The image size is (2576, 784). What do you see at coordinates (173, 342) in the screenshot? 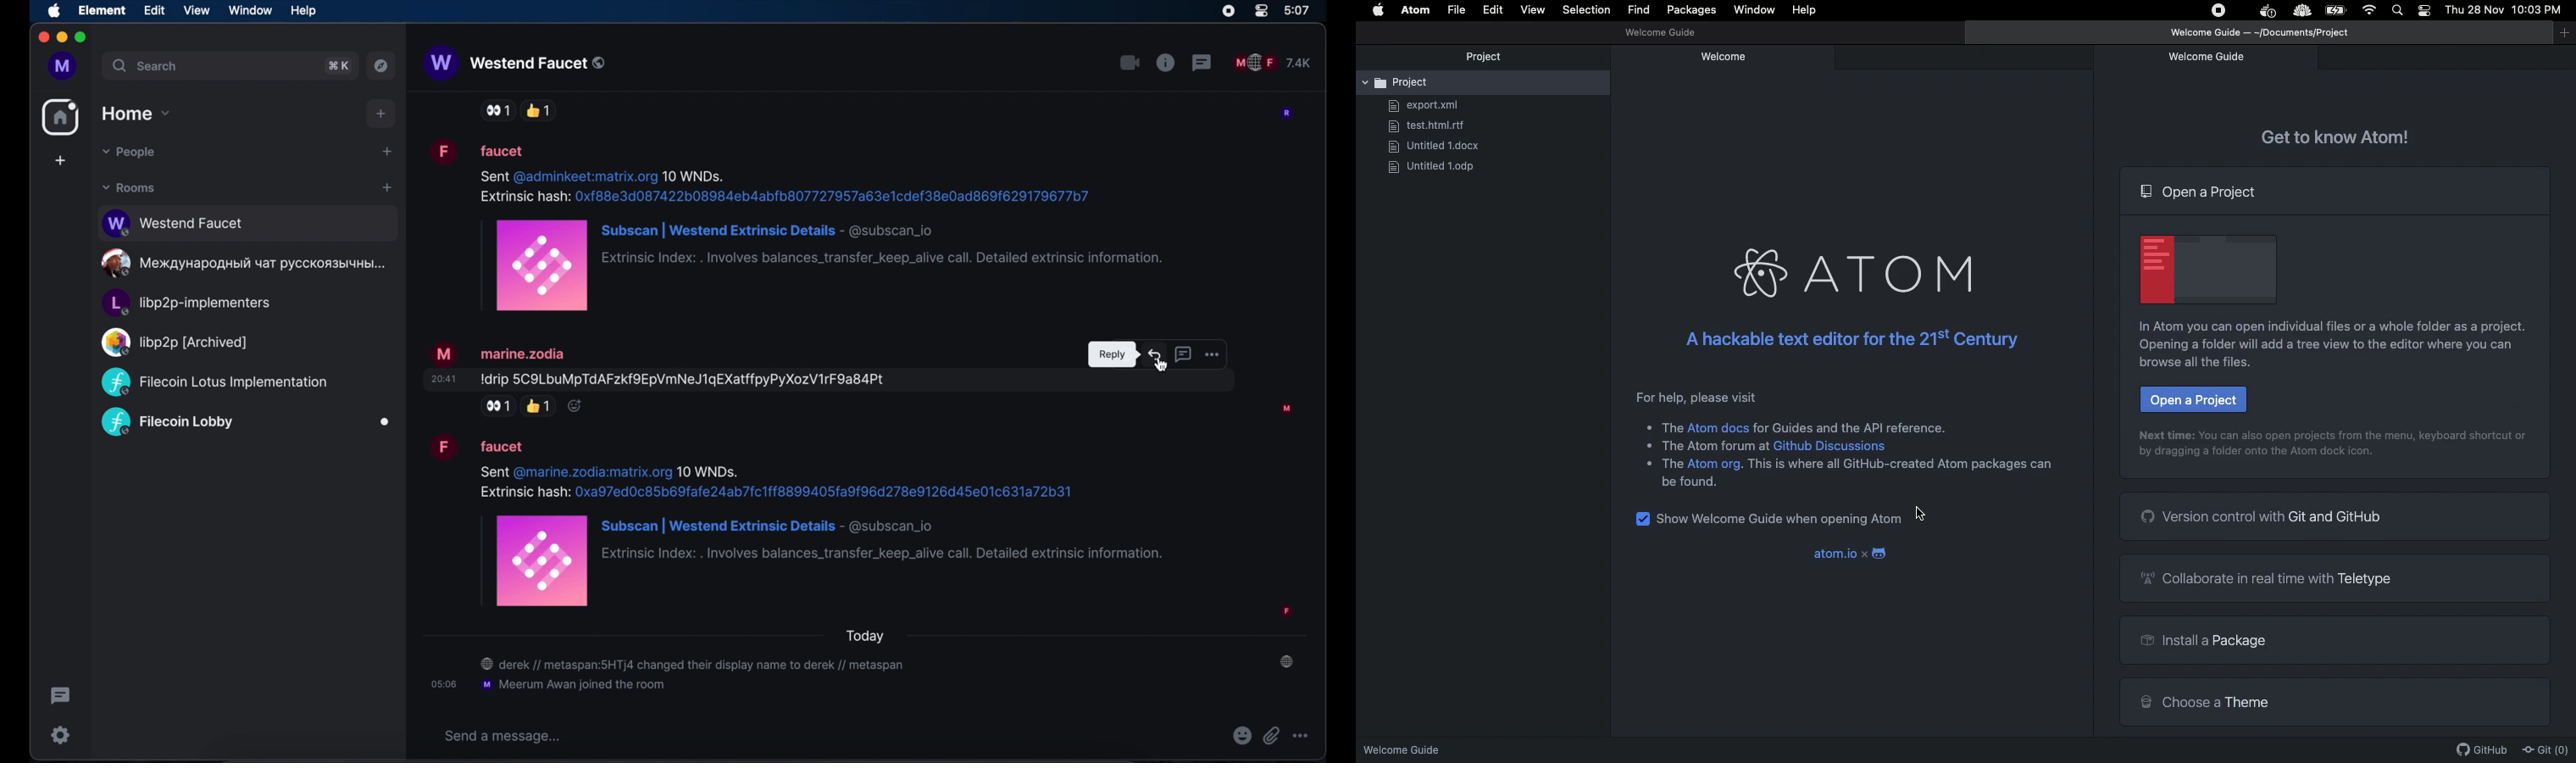
I see `public room` at bounding box center [173, 342].